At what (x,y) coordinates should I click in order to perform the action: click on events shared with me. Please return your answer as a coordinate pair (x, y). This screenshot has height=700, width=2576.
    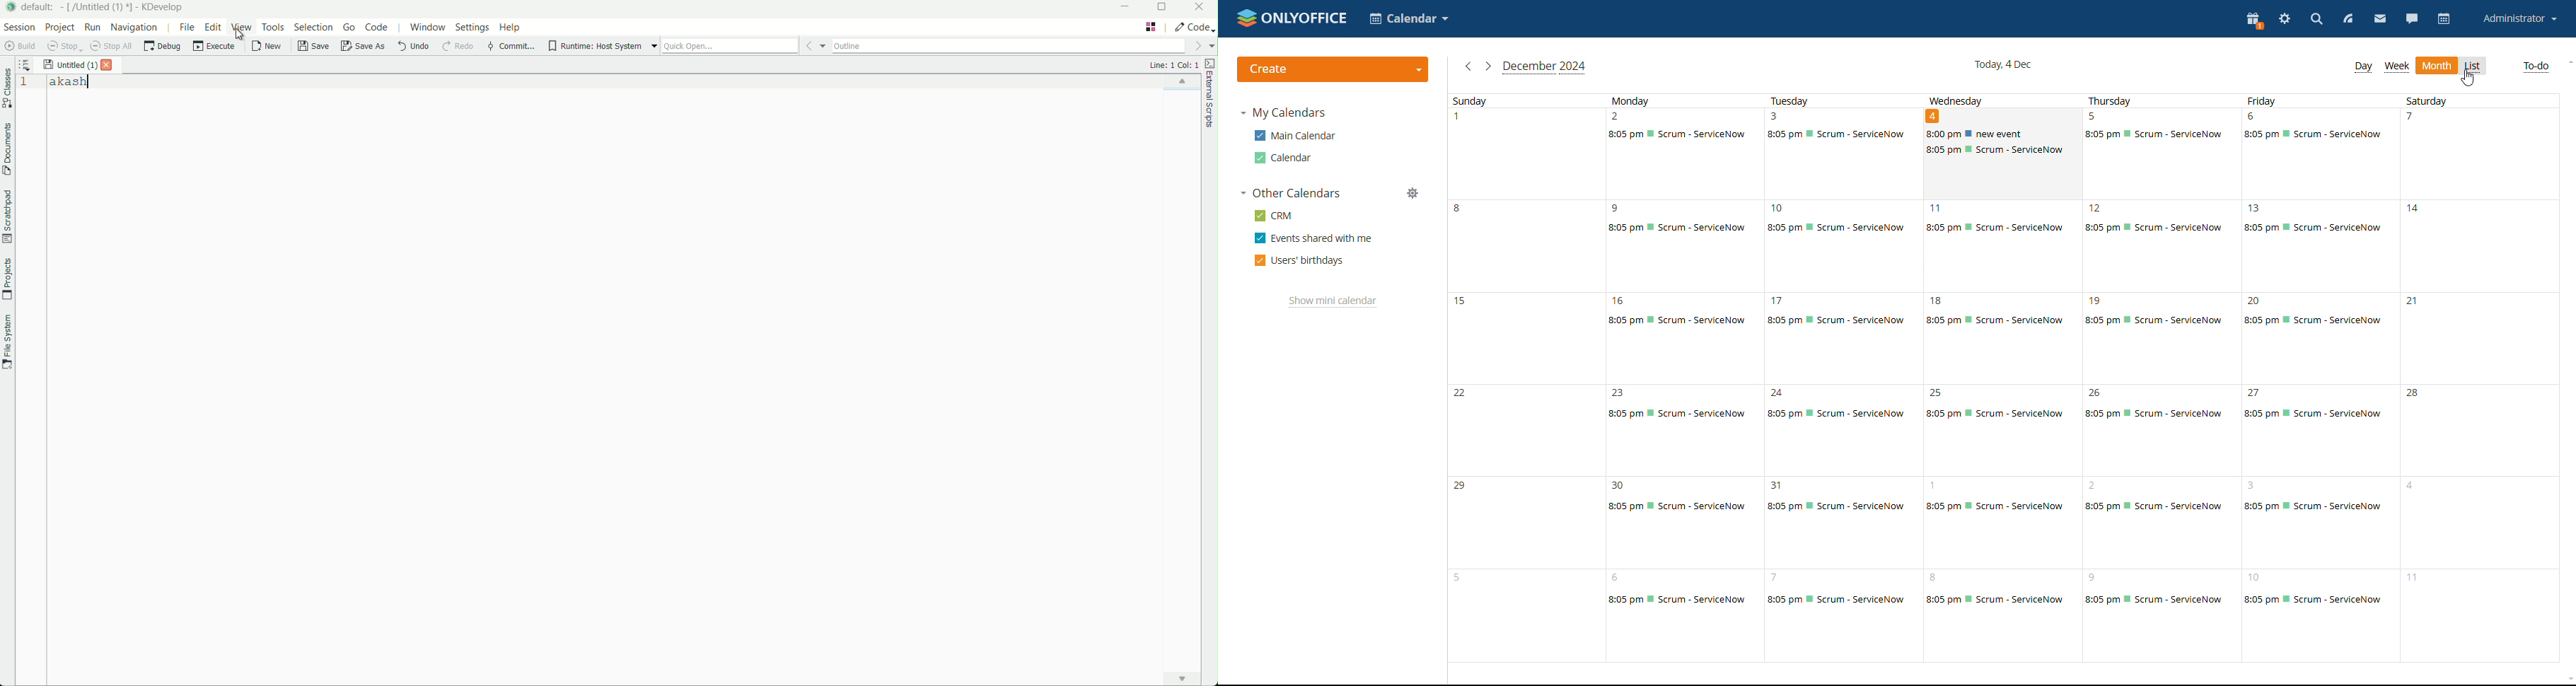
    Looking at the image, I should click on (1313, 238).